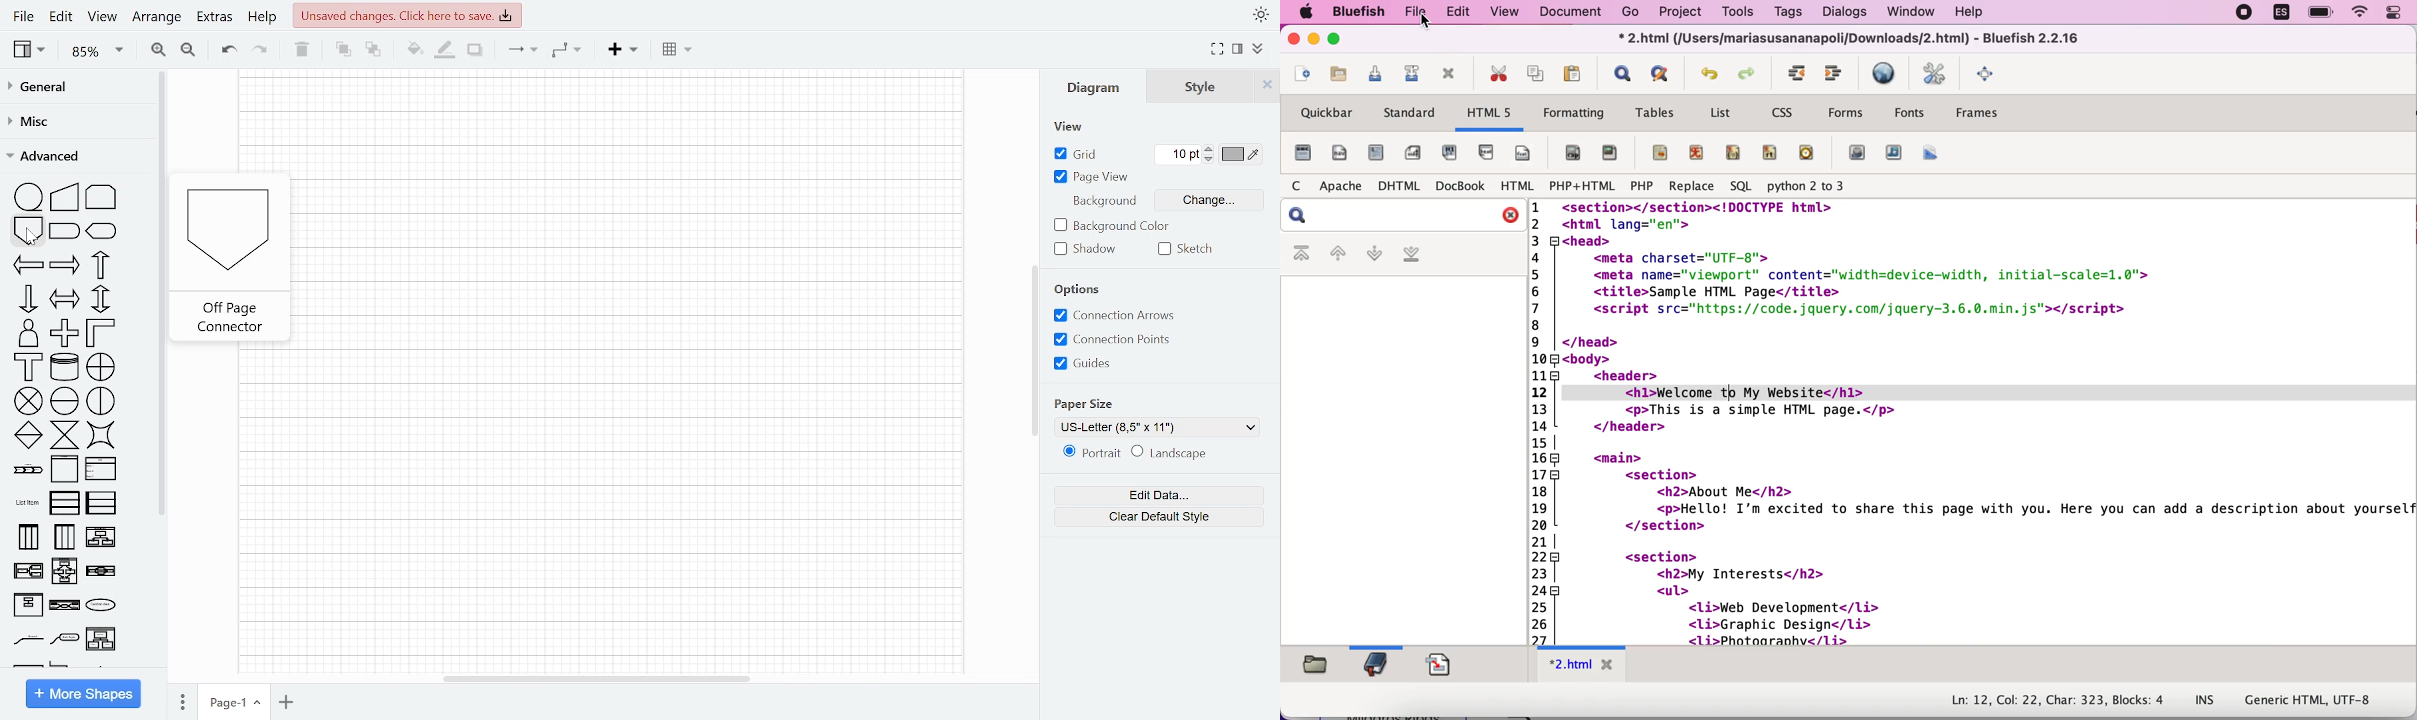 The width and height of the screenshot is (2436, 728). Describe the element at coordinates (1075, 156) in the screenshot. I see `Grid` at that location.